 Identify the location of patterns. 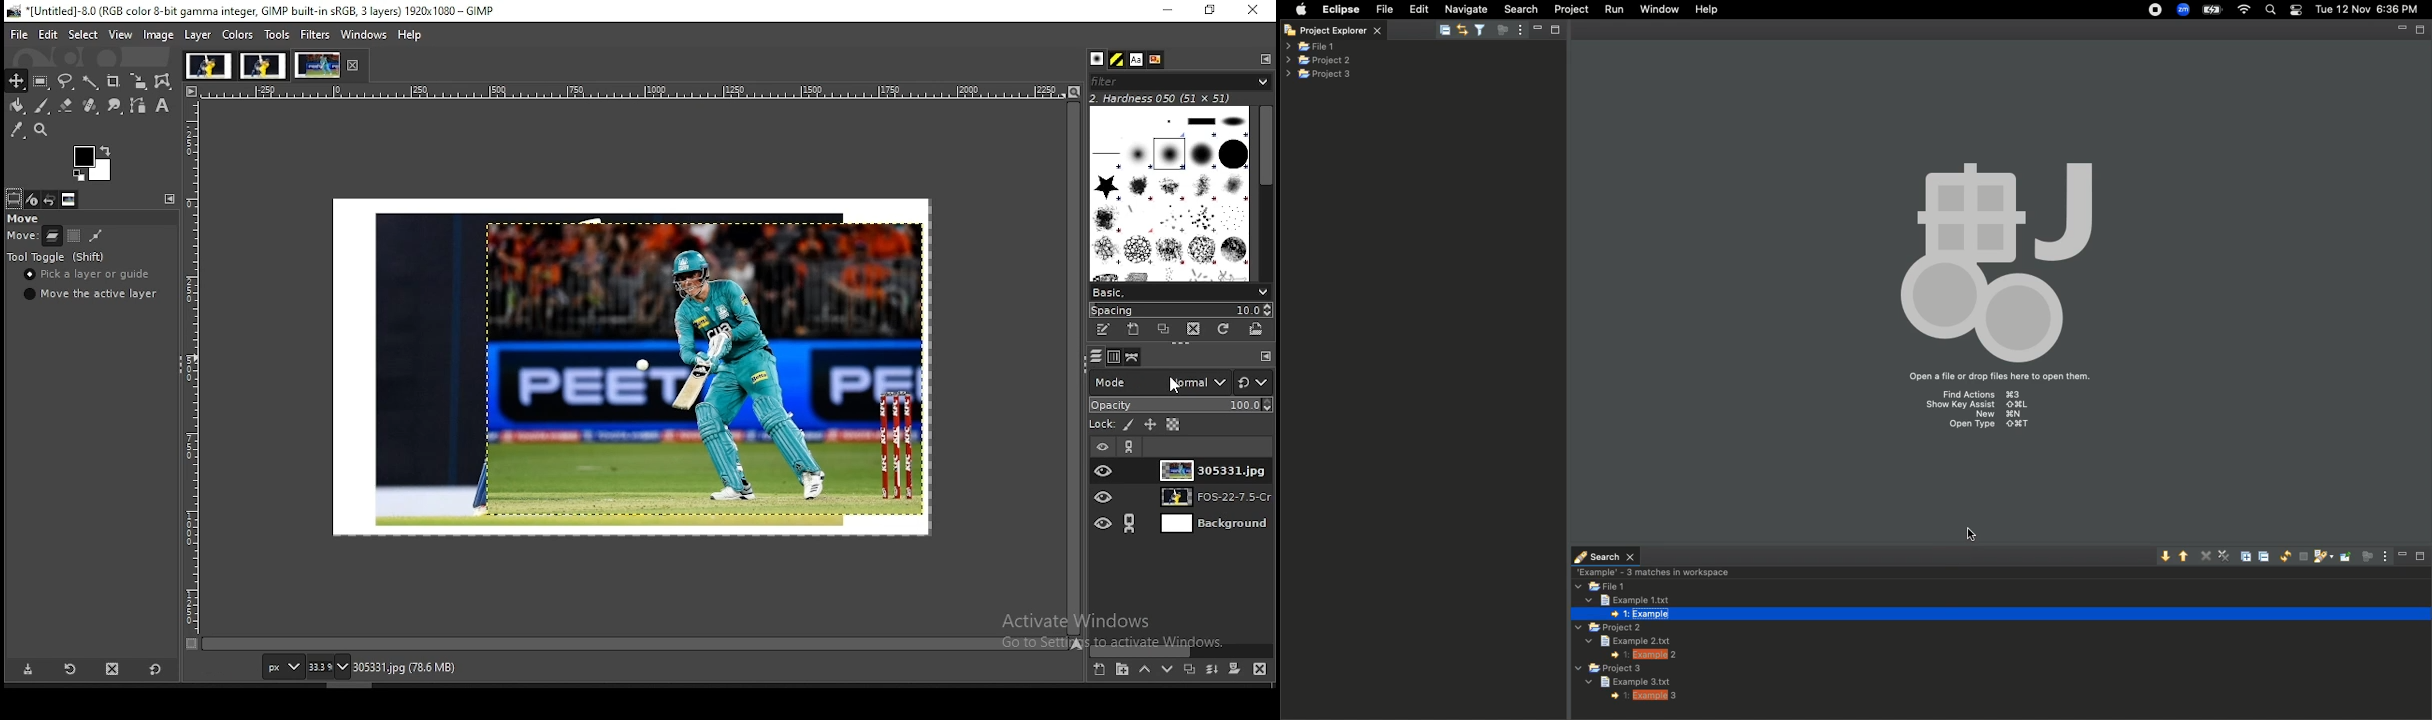
(1118, 59).